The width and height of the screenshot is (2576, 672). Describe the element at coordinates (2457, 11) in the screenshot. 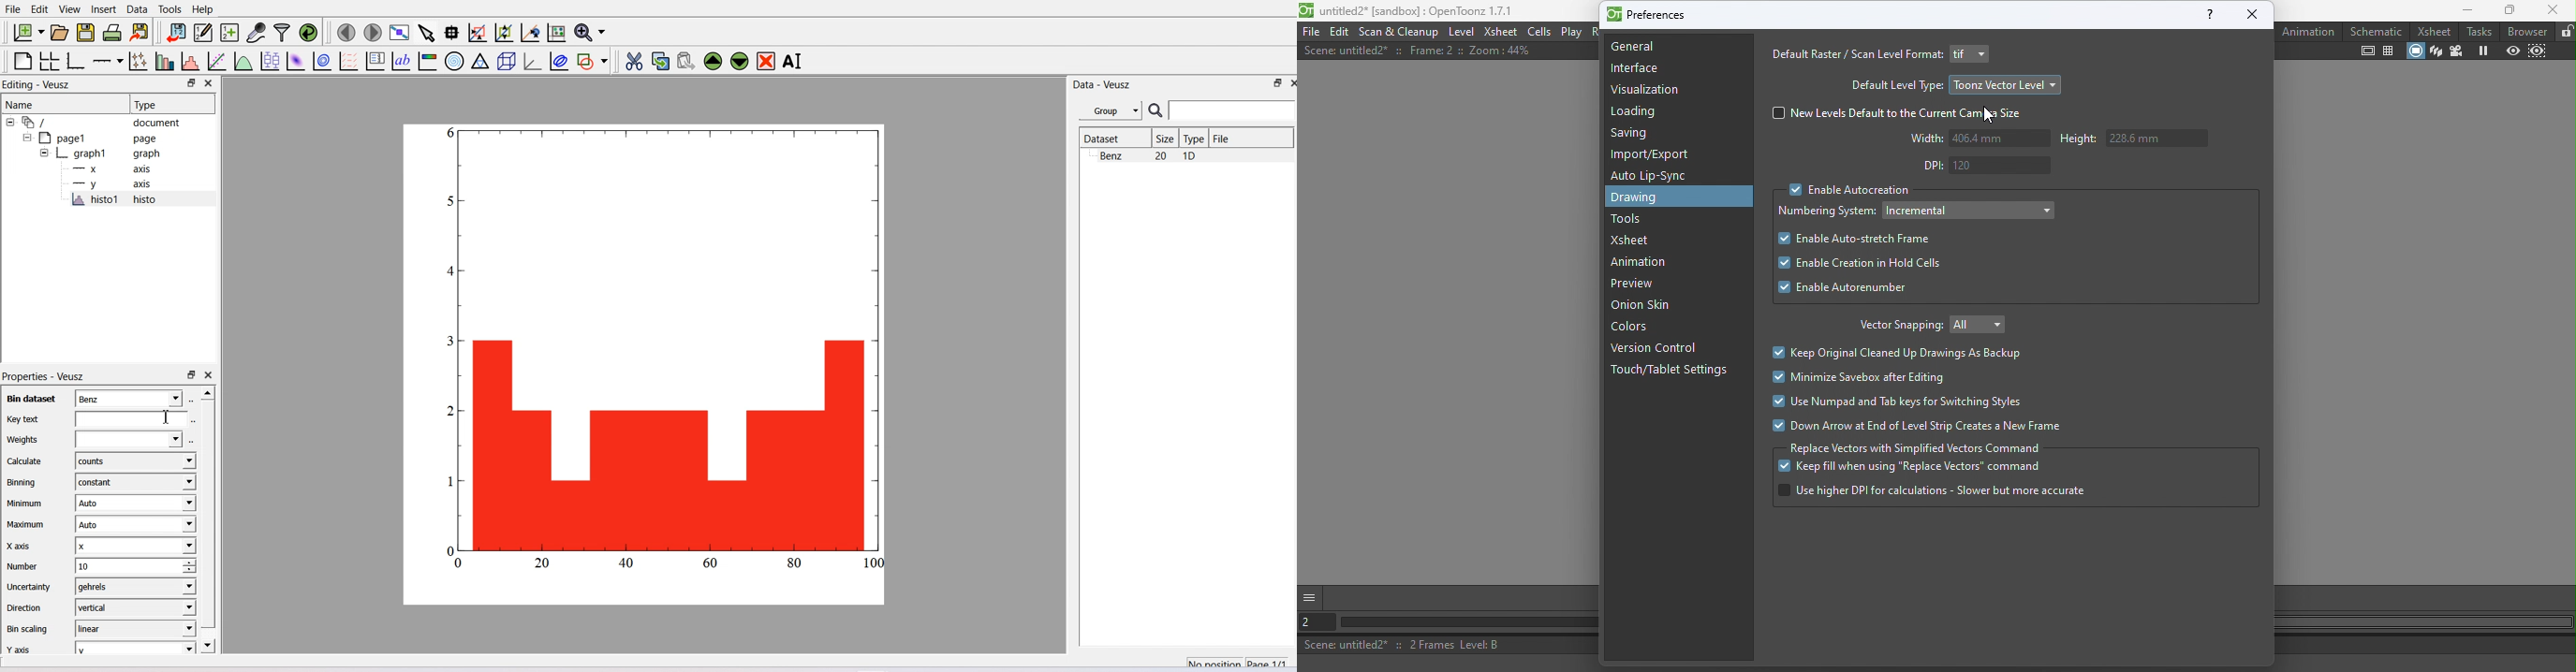

I see `Minimize` at that location.